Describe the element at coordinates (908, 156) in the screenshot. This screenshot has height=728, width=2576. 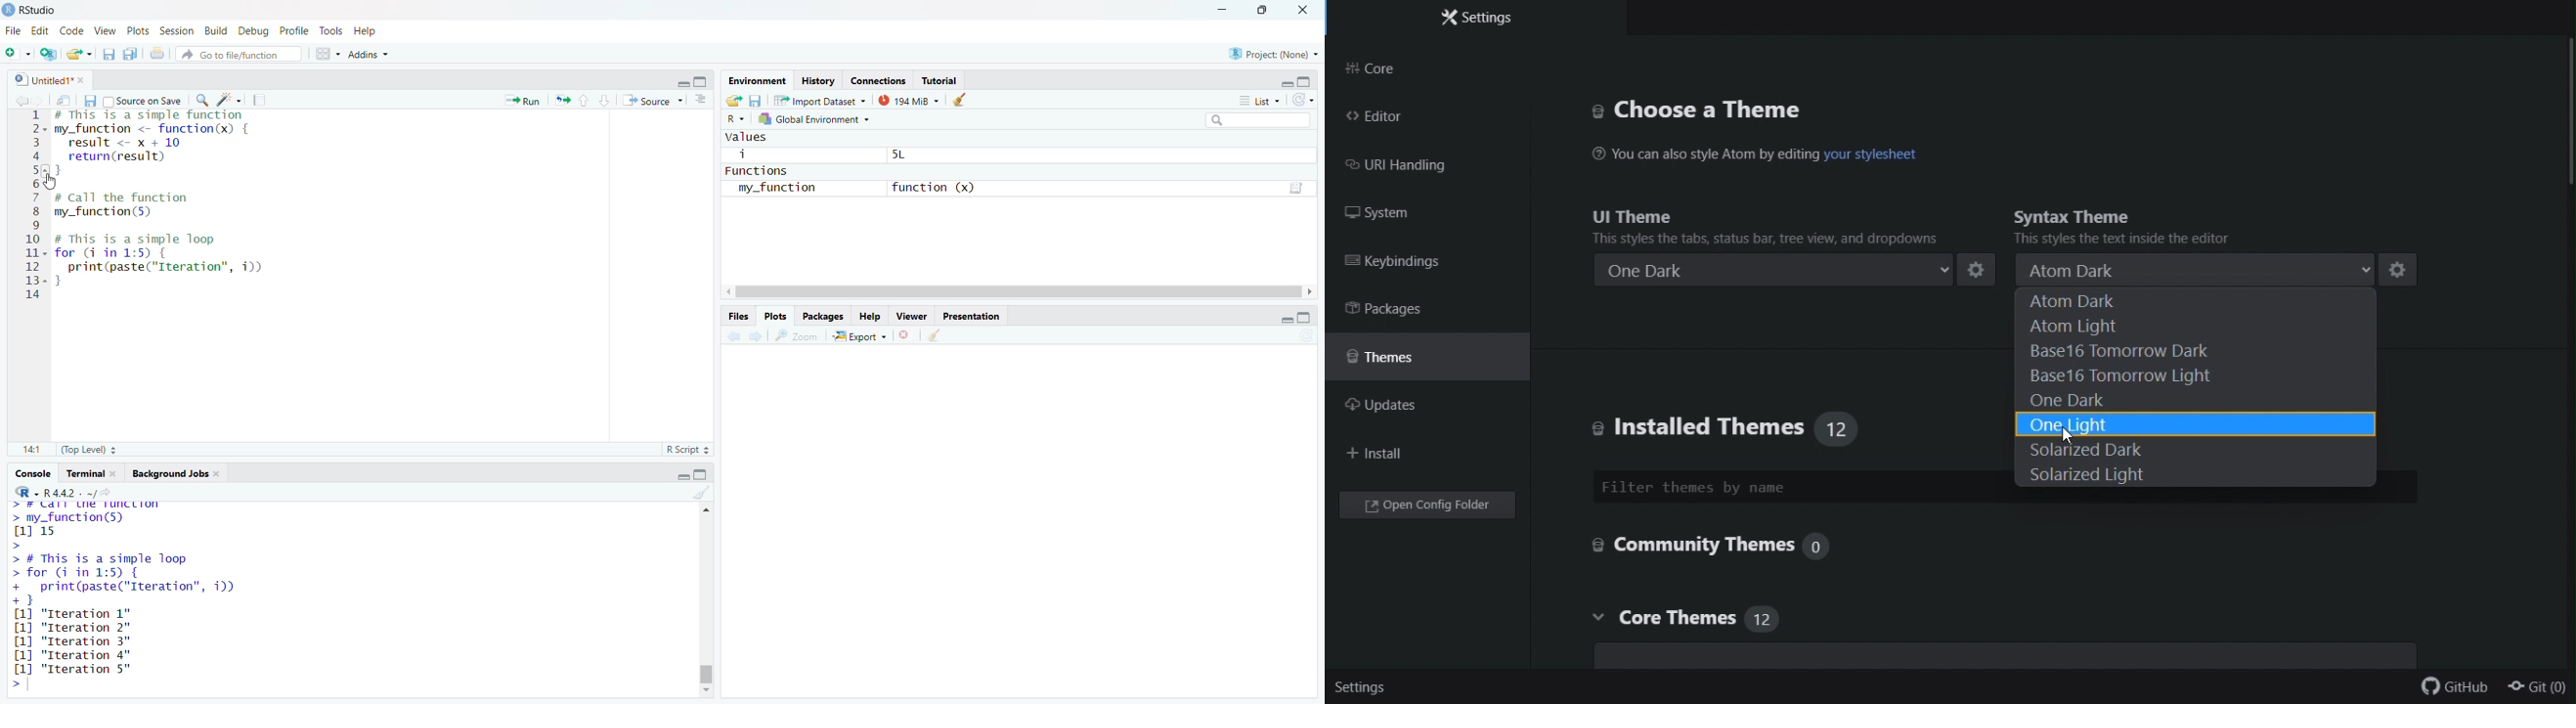
I see `5L` at that location.